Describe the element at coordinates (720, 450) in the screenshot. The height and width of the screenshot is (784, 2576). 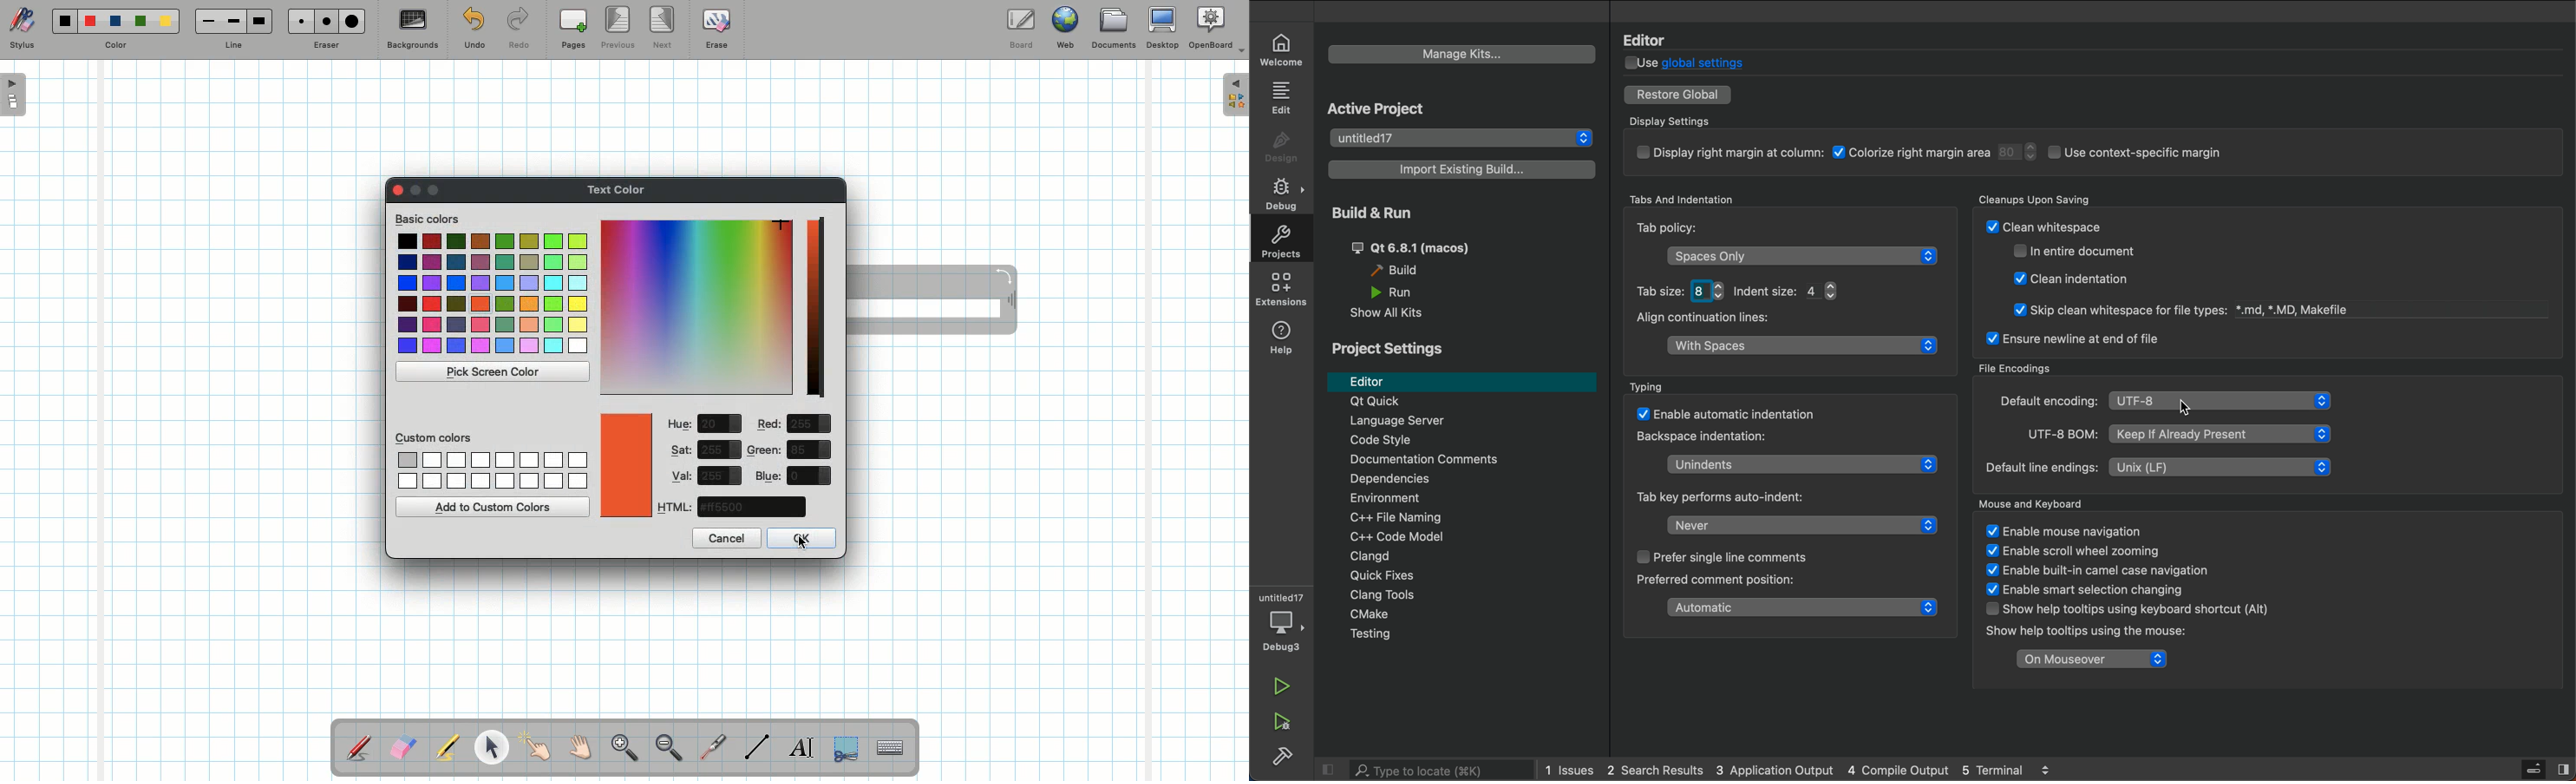
I see `value` at that location.